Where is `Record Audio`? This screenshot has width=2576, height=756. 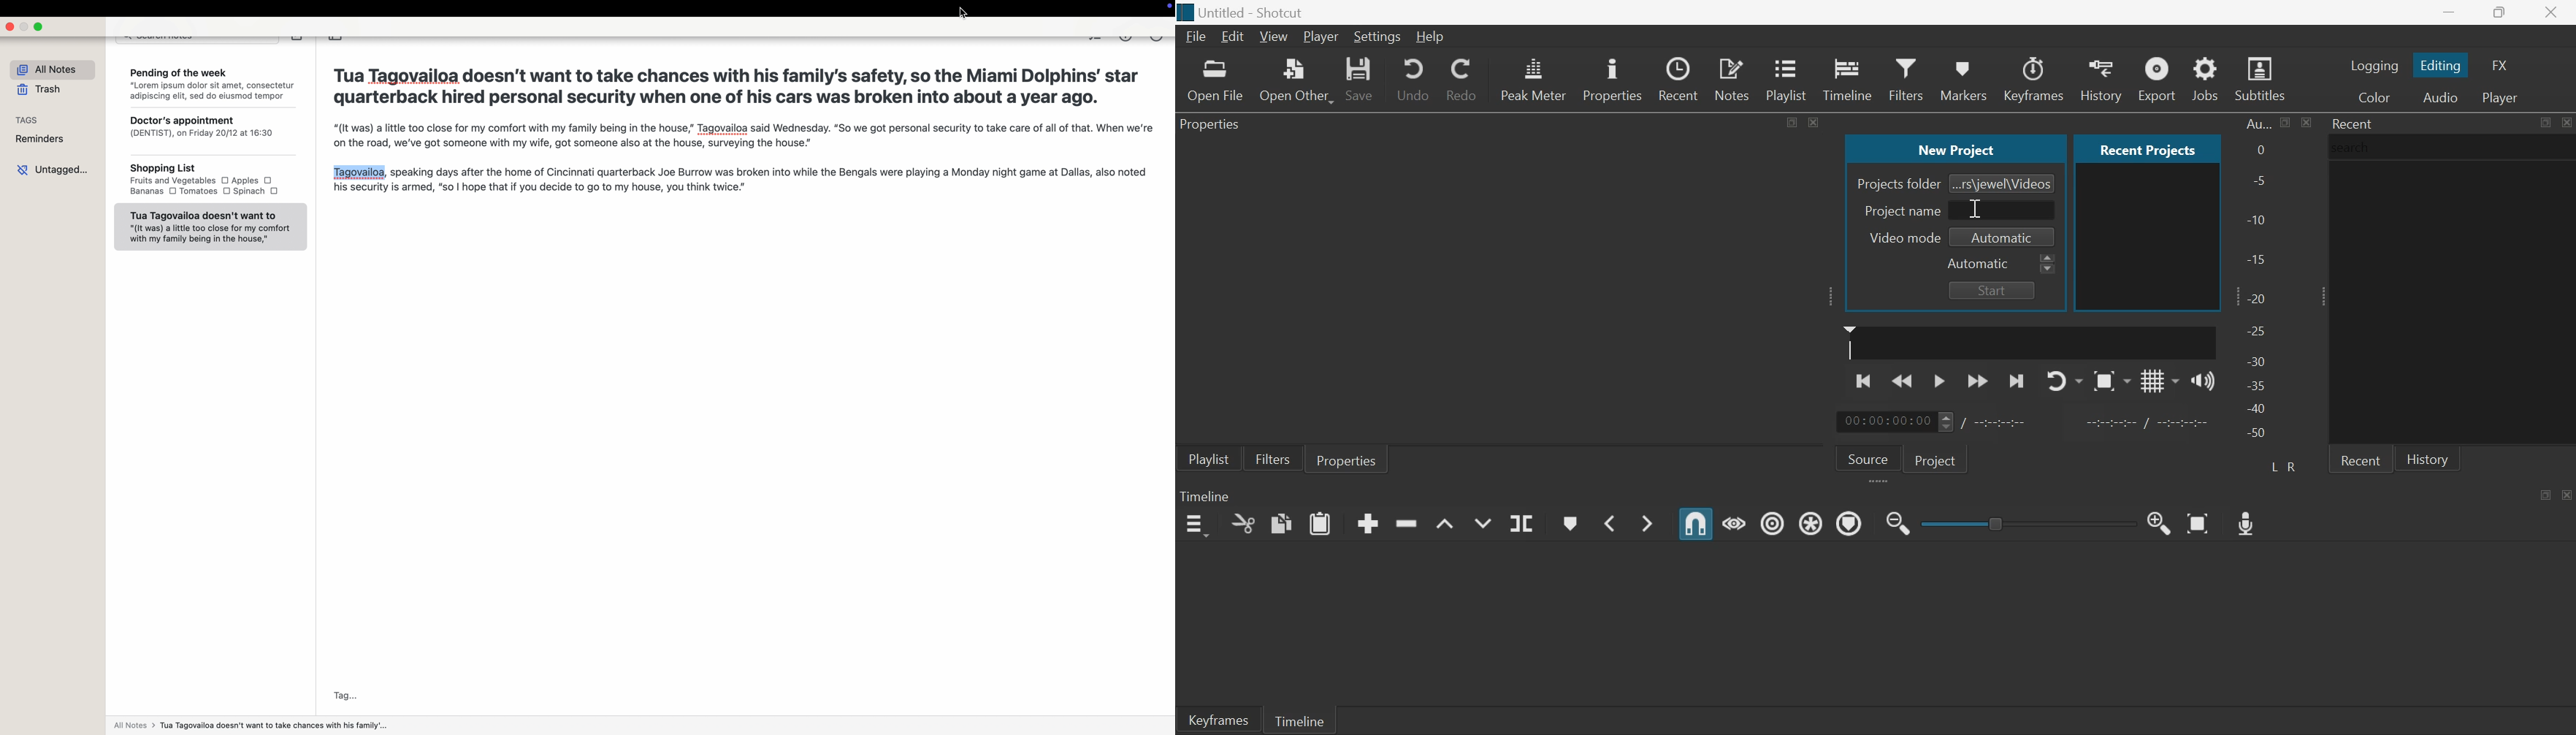
Record Audio is located at coordinates (2248, 522).